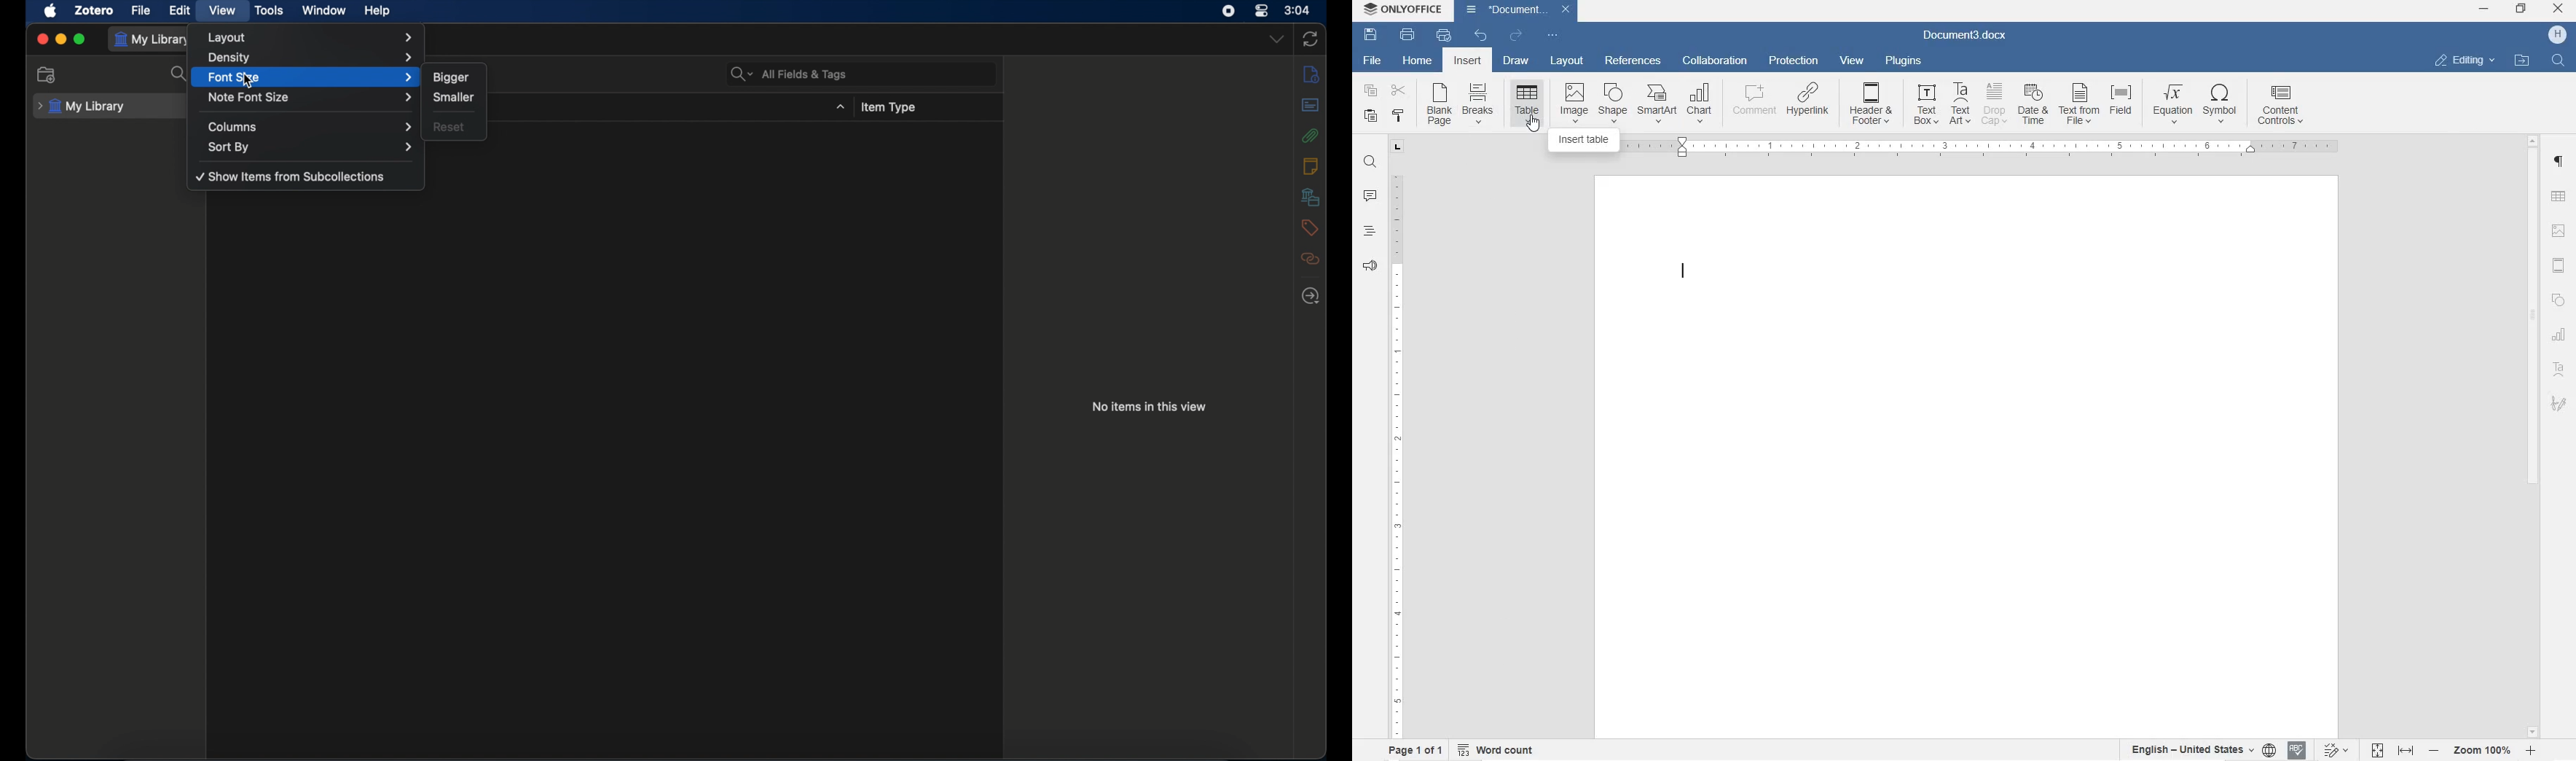 The width and height of the screenshot is (2576, 784). What do you see at coordinates (141, 10) in the screenshot?
I see `file` at bounding box center [141, 10].